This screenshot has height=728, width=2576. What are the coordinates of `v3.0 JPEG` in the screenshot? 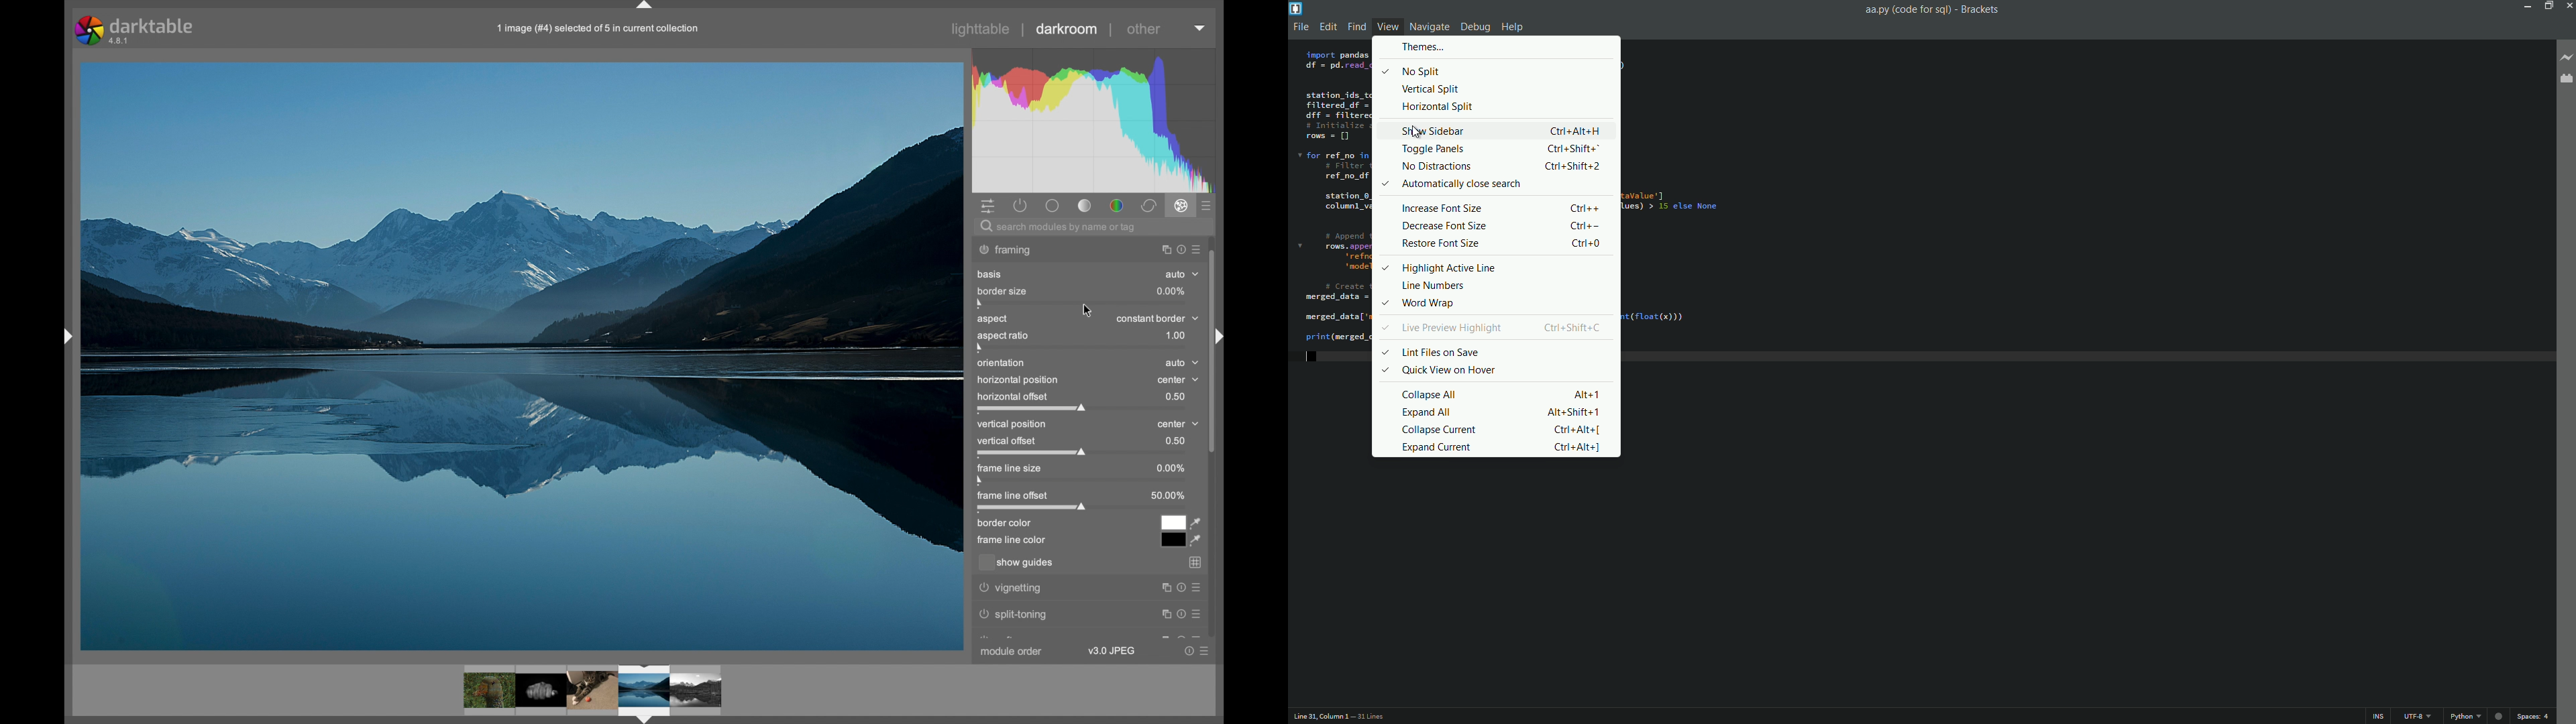 It's located at (1114, 650).